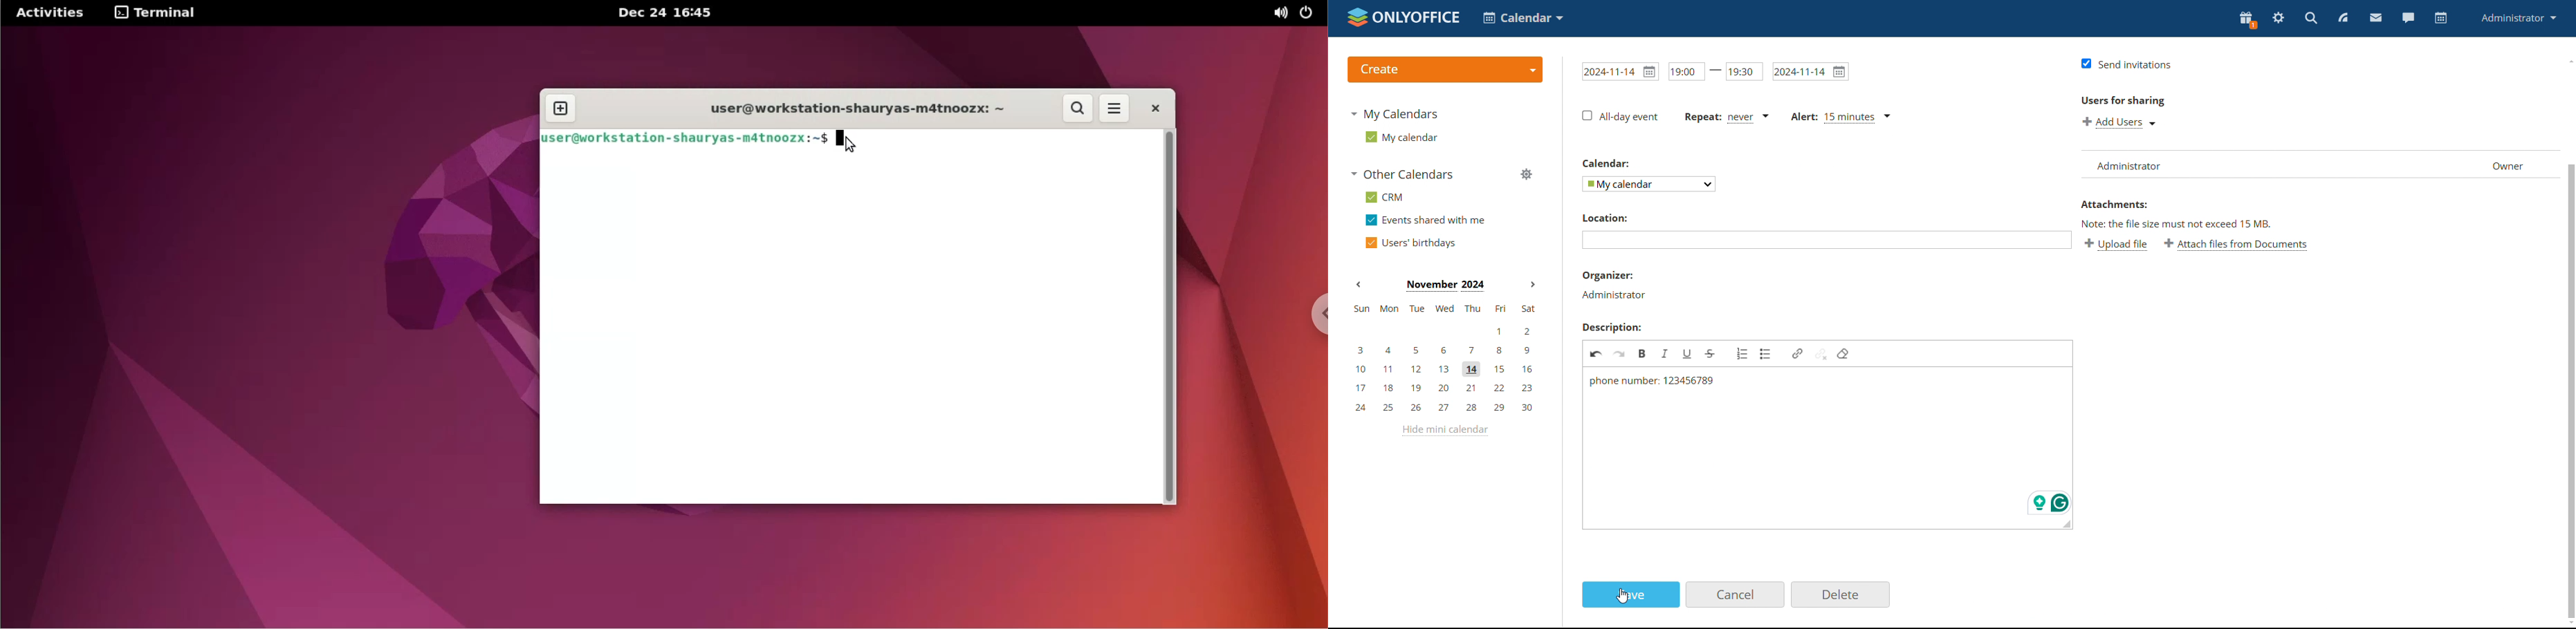  What do you see at coordinates (1404, 18) in the screenshot?
I see `logo` at bounding box center [1404, 18].